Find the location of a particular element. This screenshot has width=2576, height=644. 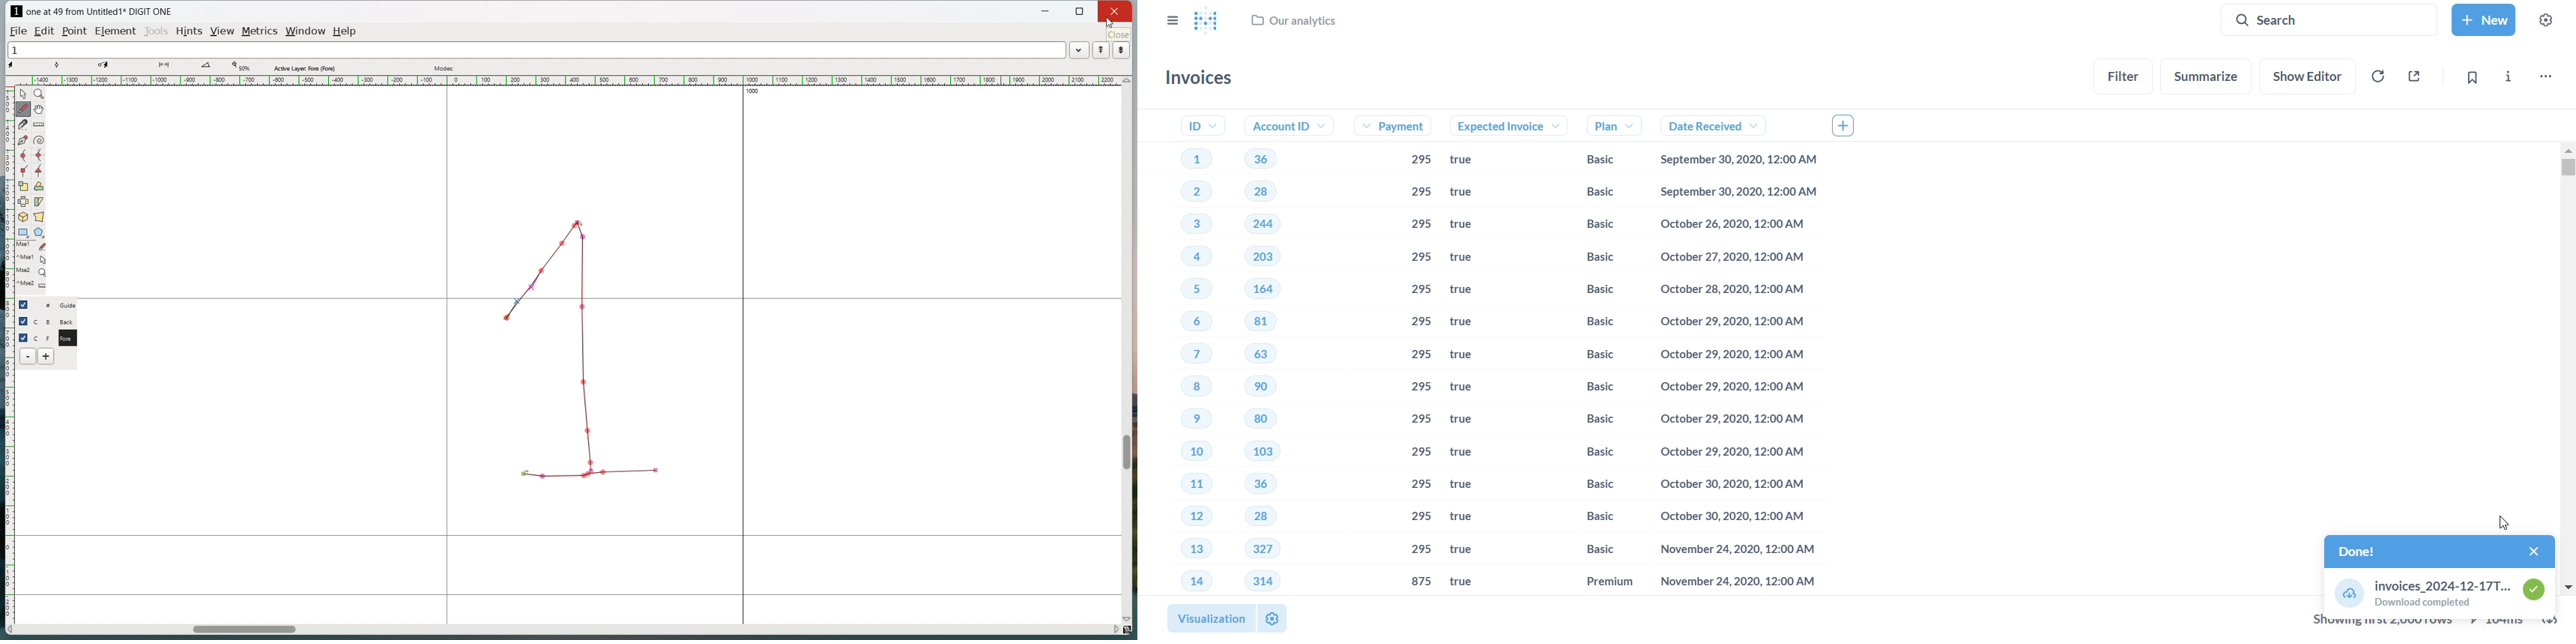

63 is located at coordinates (1266, 353).